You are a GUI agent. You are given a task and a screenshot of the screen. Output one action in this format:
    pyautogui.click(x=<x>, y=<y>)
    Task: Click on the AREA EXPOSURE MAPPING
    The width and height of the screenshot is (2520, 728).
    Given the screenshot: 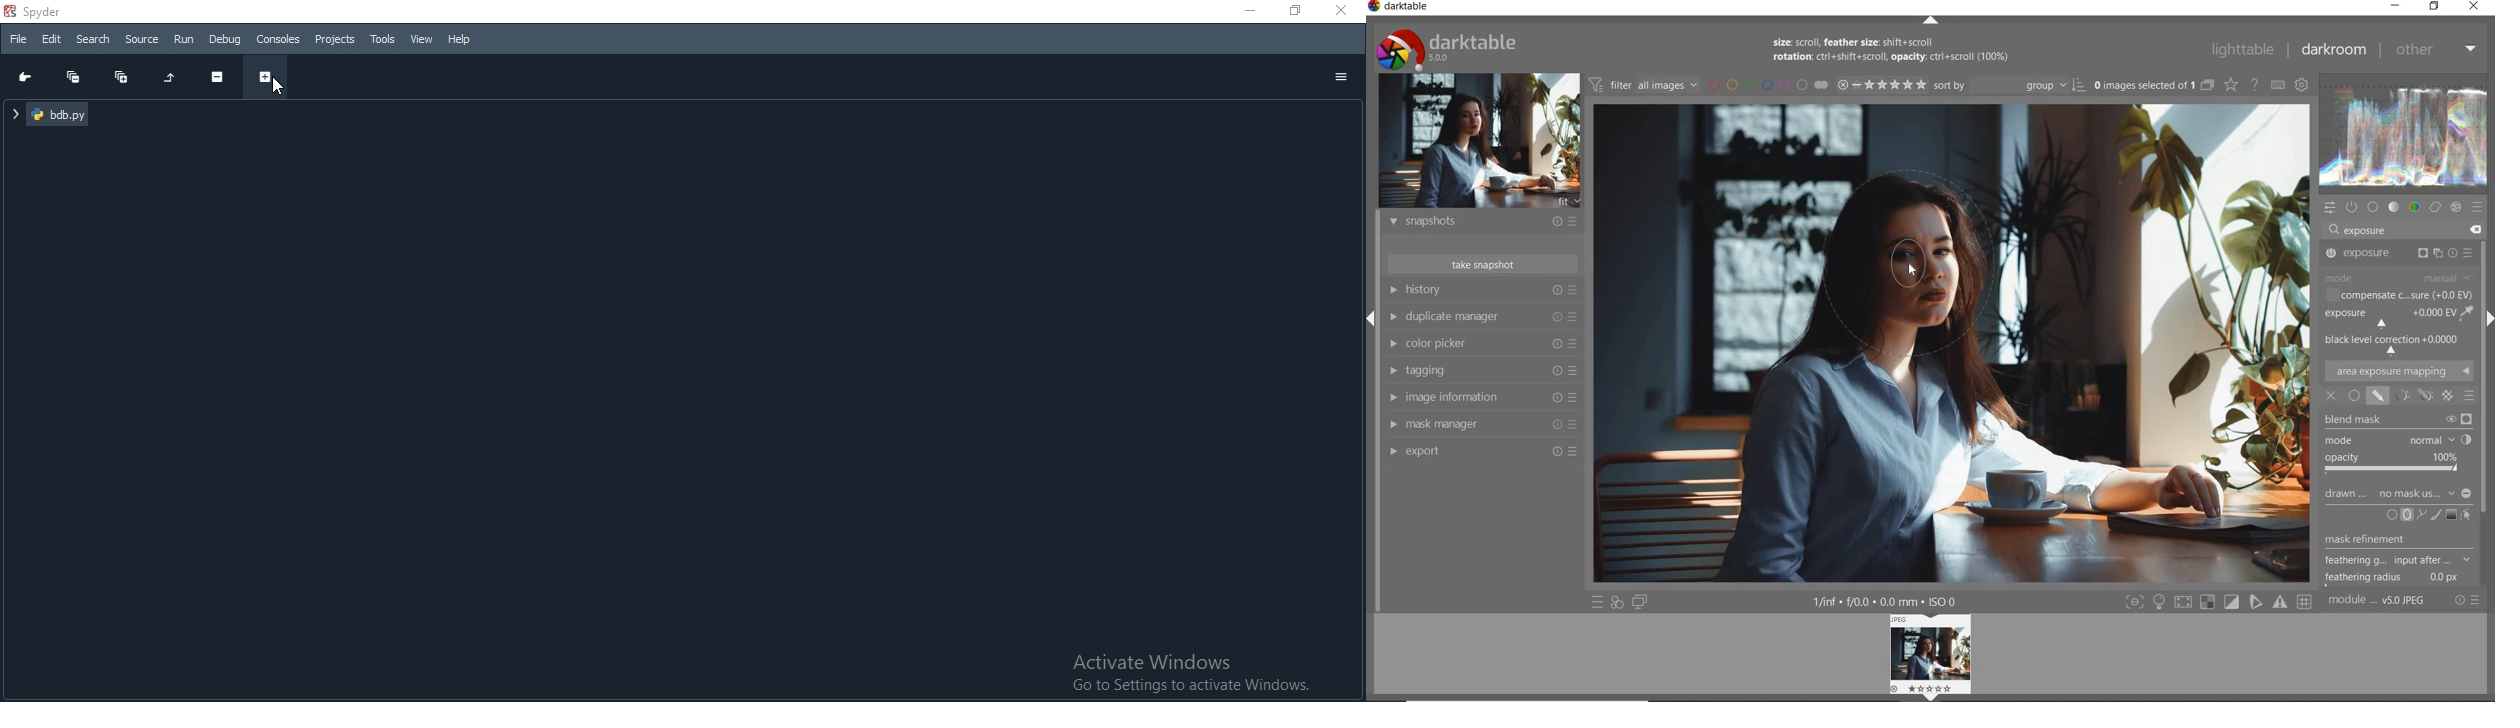 What is the action you would take?
    pyautogui.click(x=2399, y=370)
    